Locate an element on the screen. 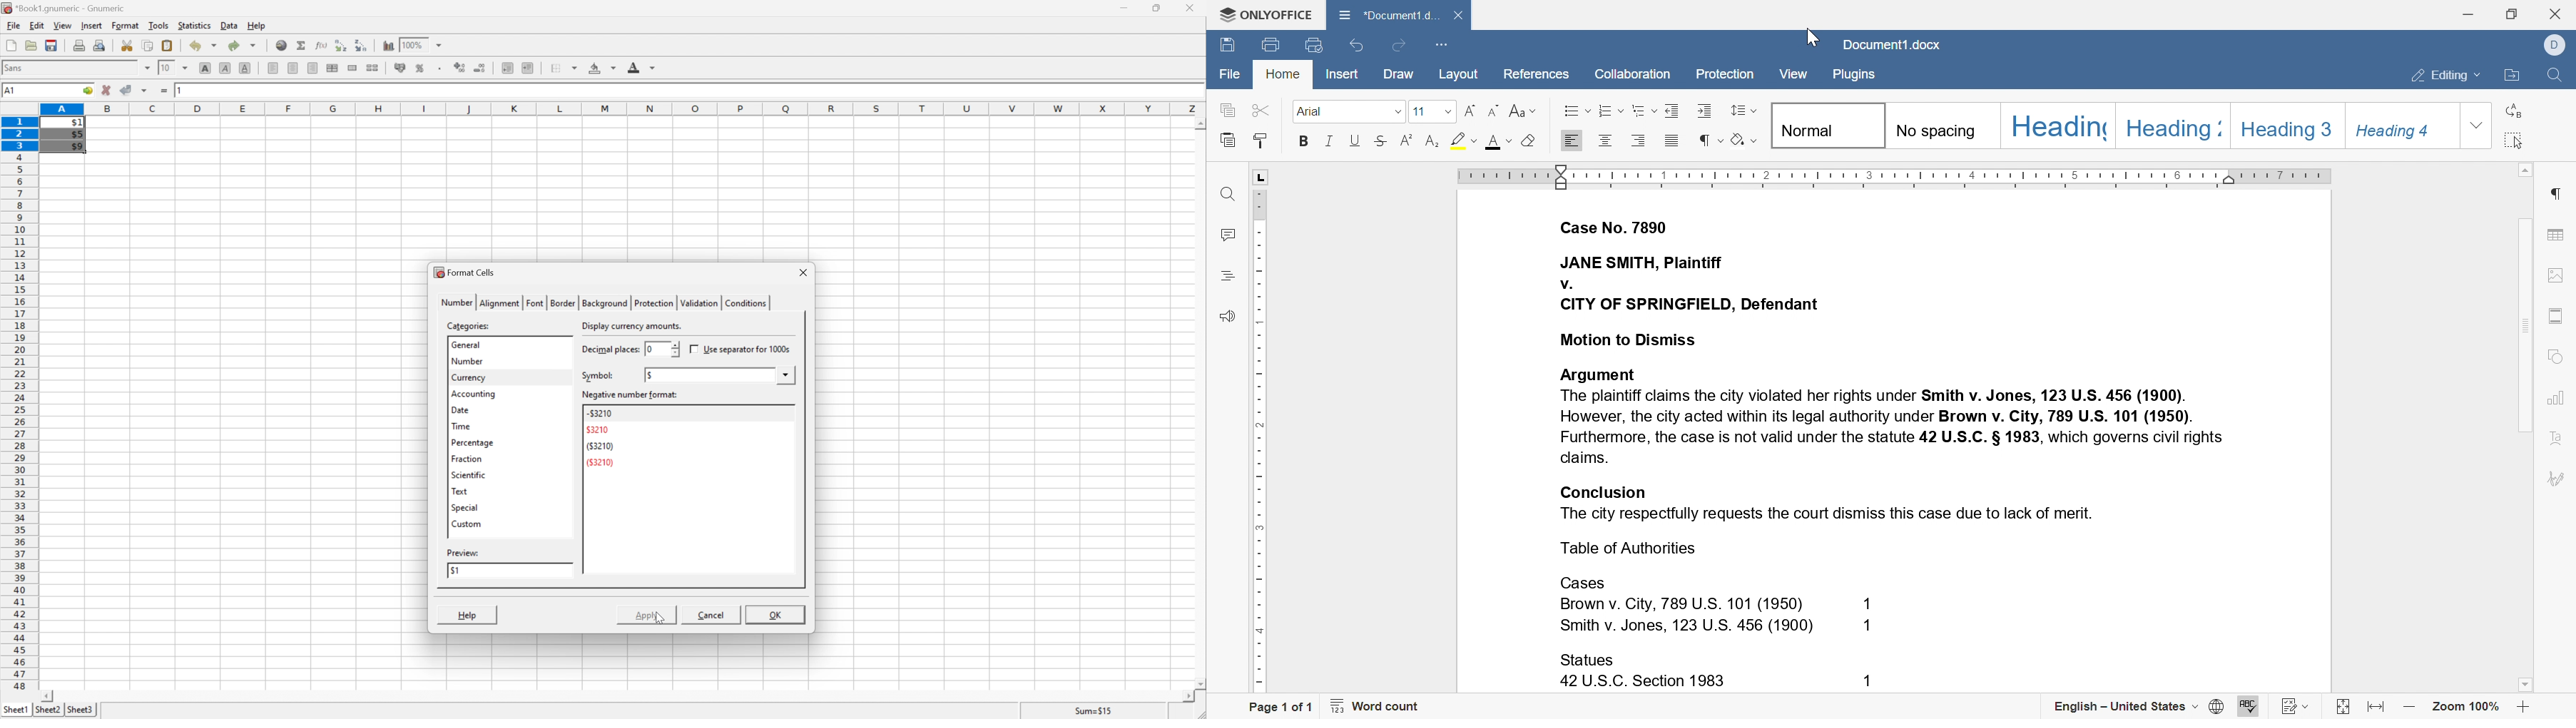 The image size is (2576, 728). cursor is located at coordinates (1811, 36).